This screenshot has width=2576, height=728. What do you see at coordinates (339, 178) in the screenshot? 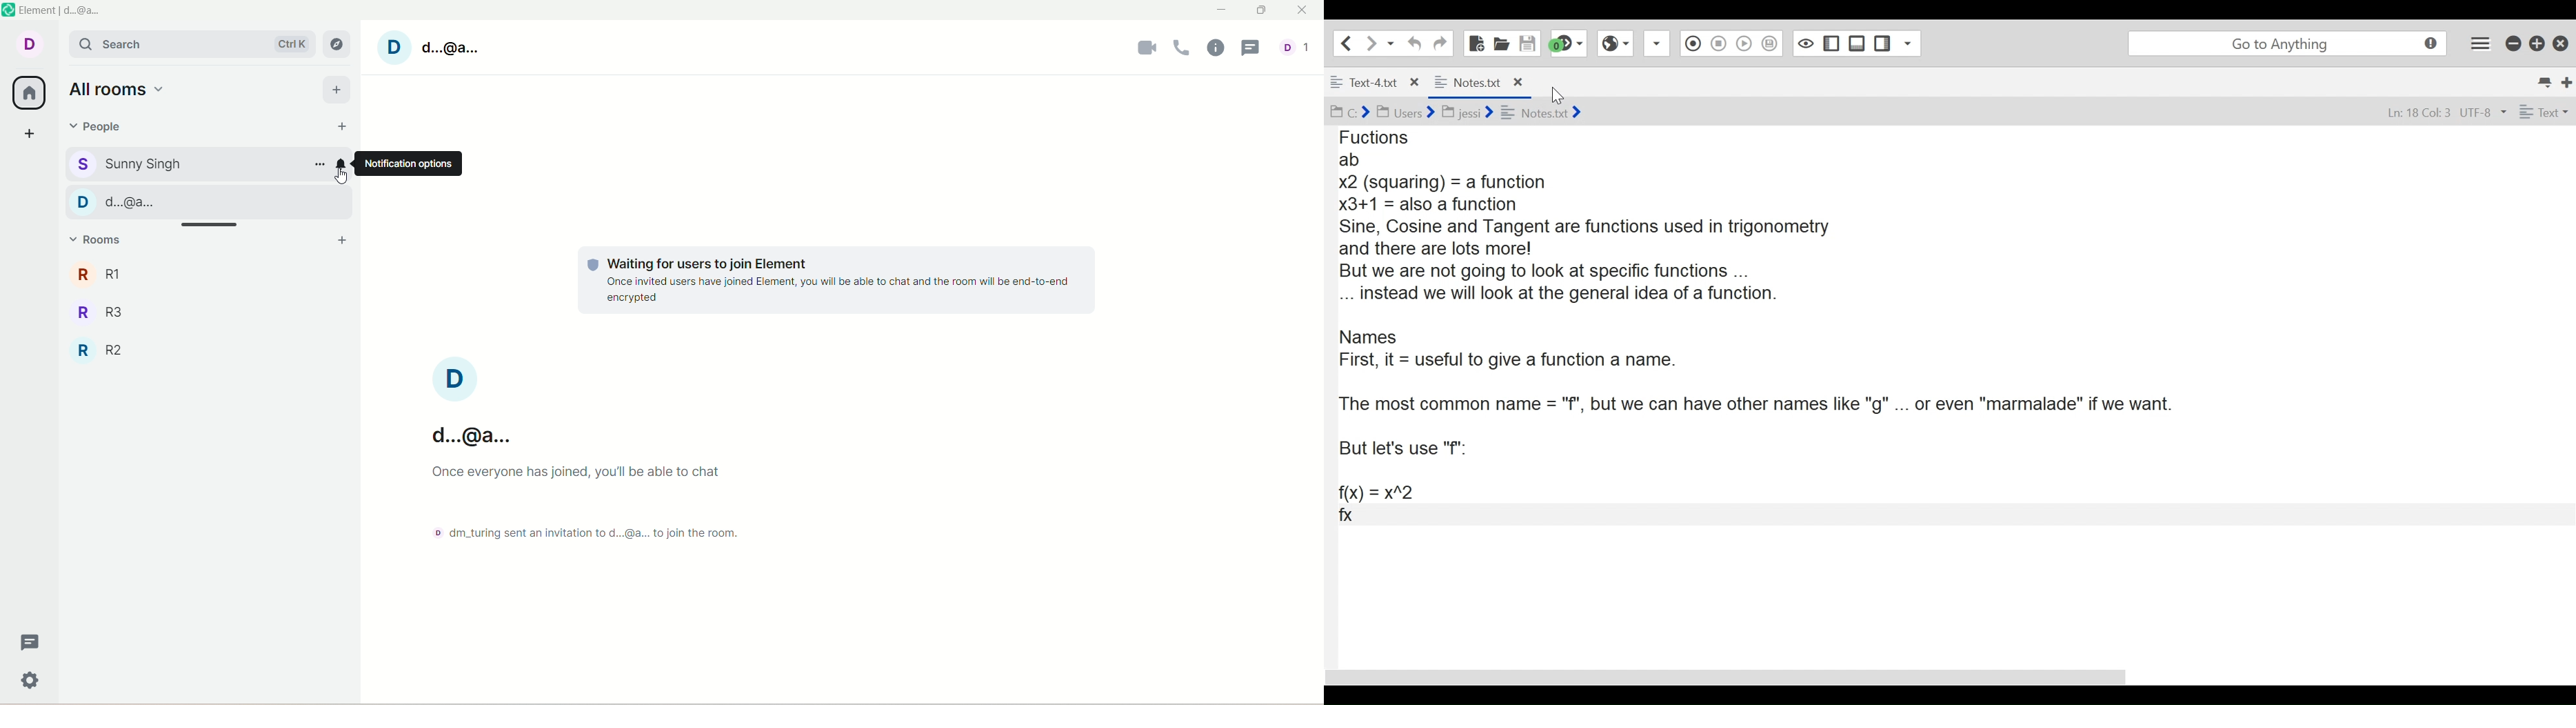
I see `pointer cursor` at bounding box center [339, 178].